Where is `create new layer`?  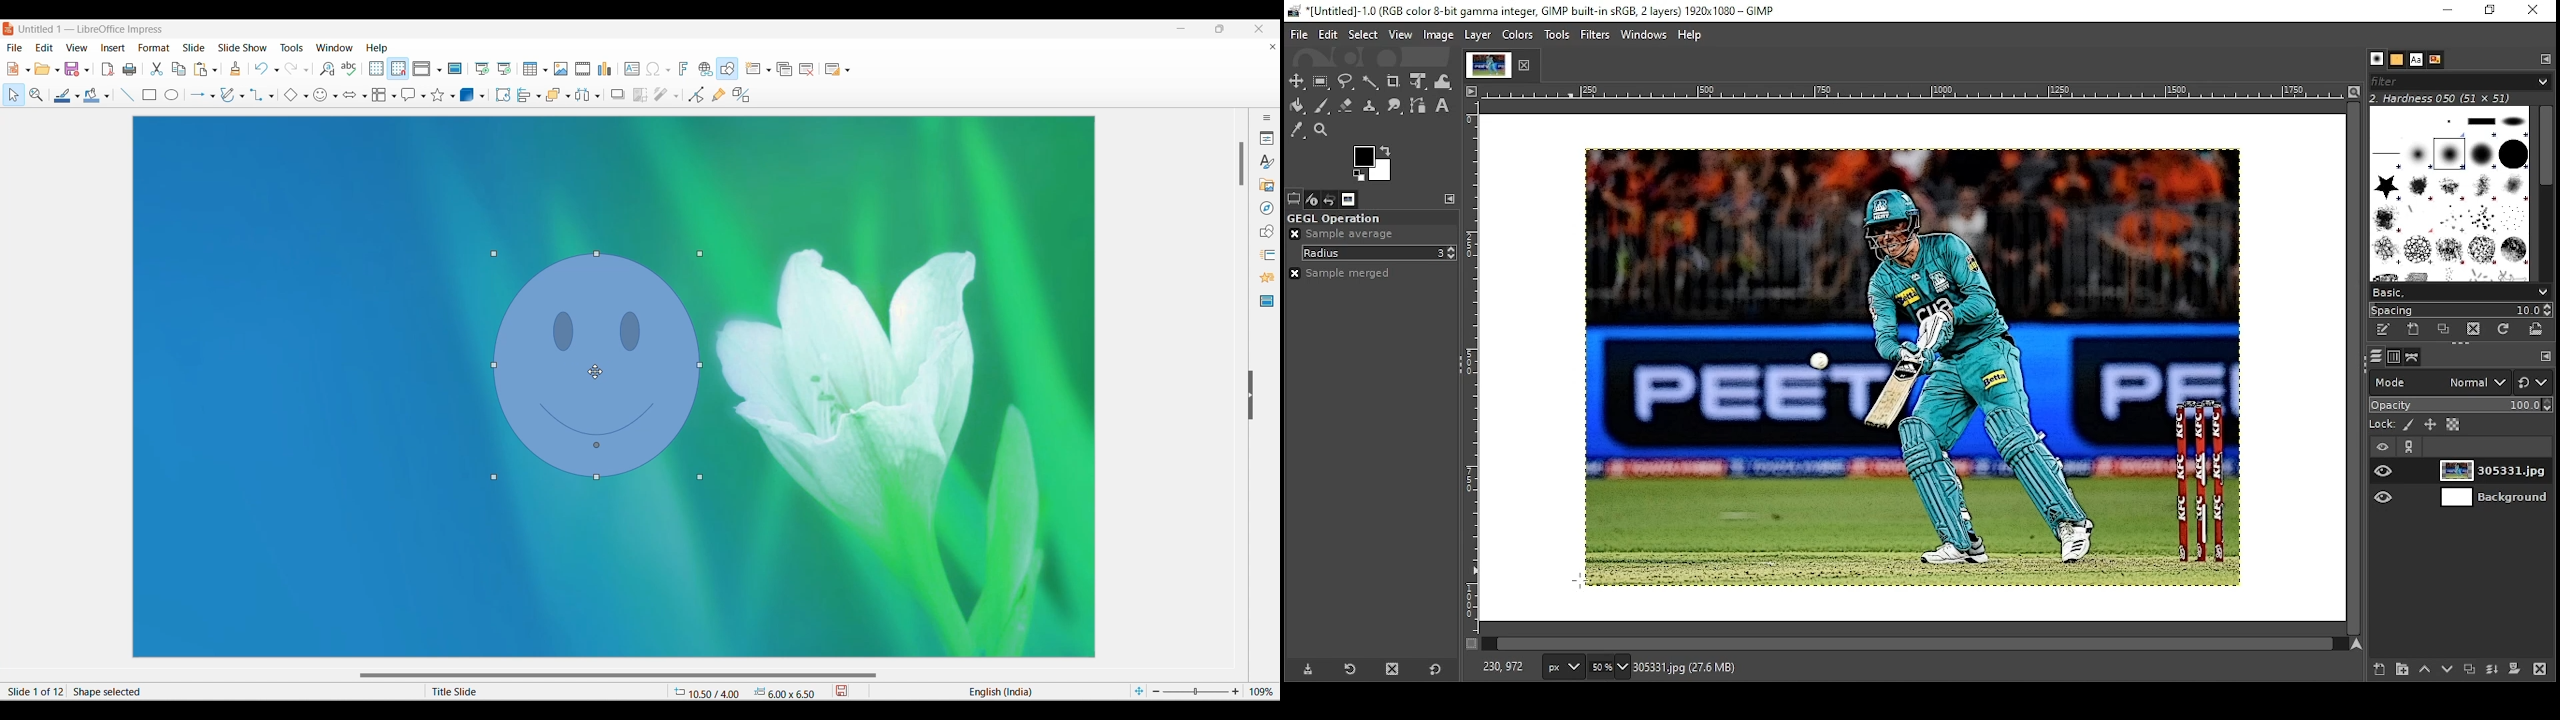 create new layer is located at coordinates (2380, 670).